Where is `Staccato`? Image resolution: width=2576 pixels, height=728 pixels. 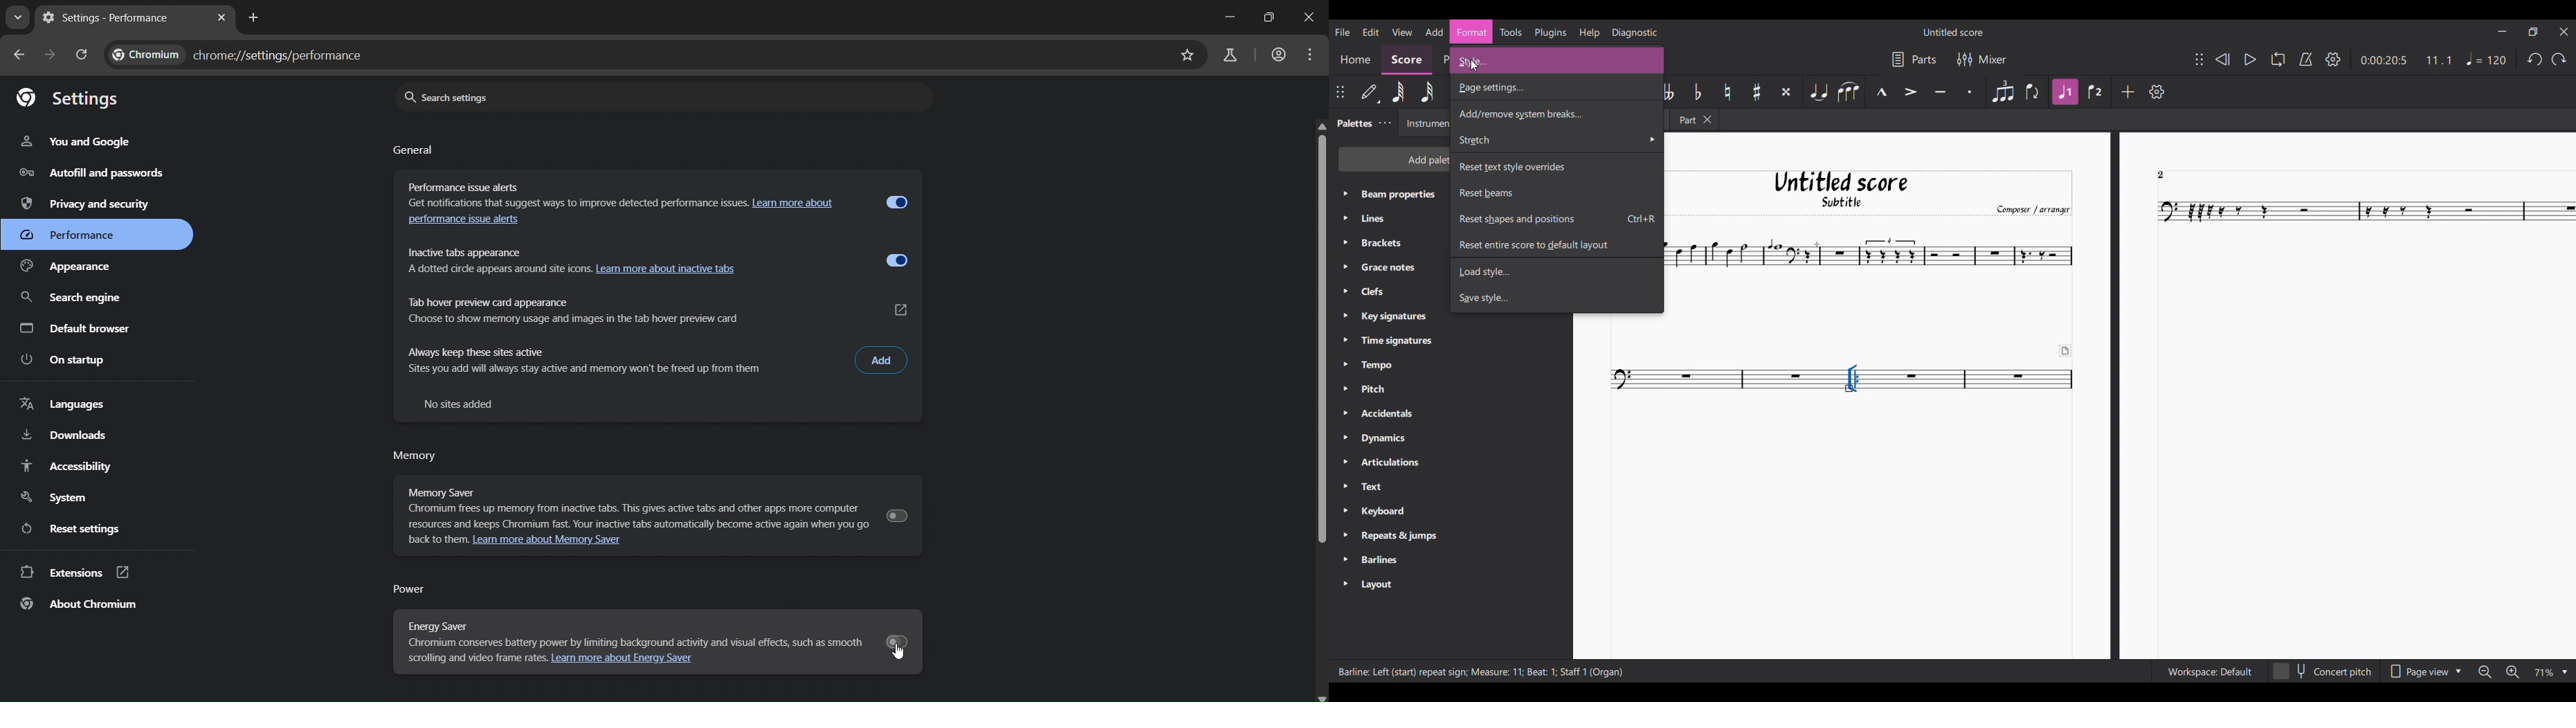 Staccato is located at coordinates (1971, 91).